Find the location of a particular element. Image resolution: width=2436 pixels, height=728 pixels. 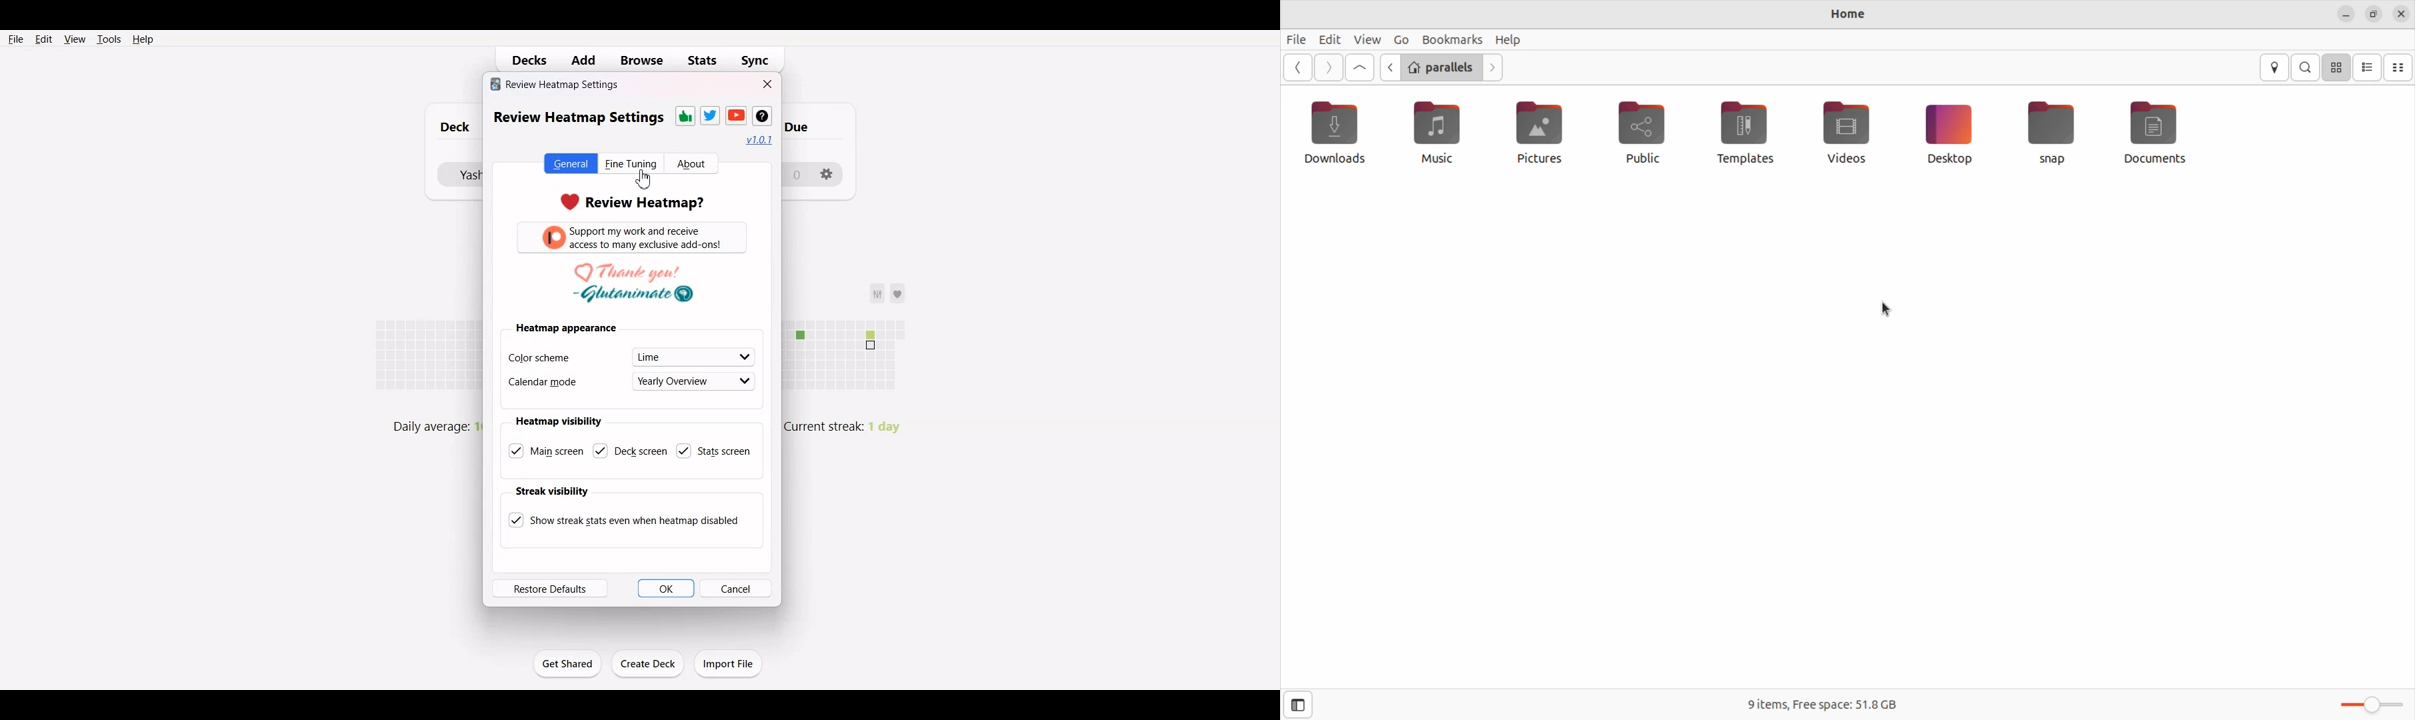

Current streak: 1 day is located at coordinates (854, 430).